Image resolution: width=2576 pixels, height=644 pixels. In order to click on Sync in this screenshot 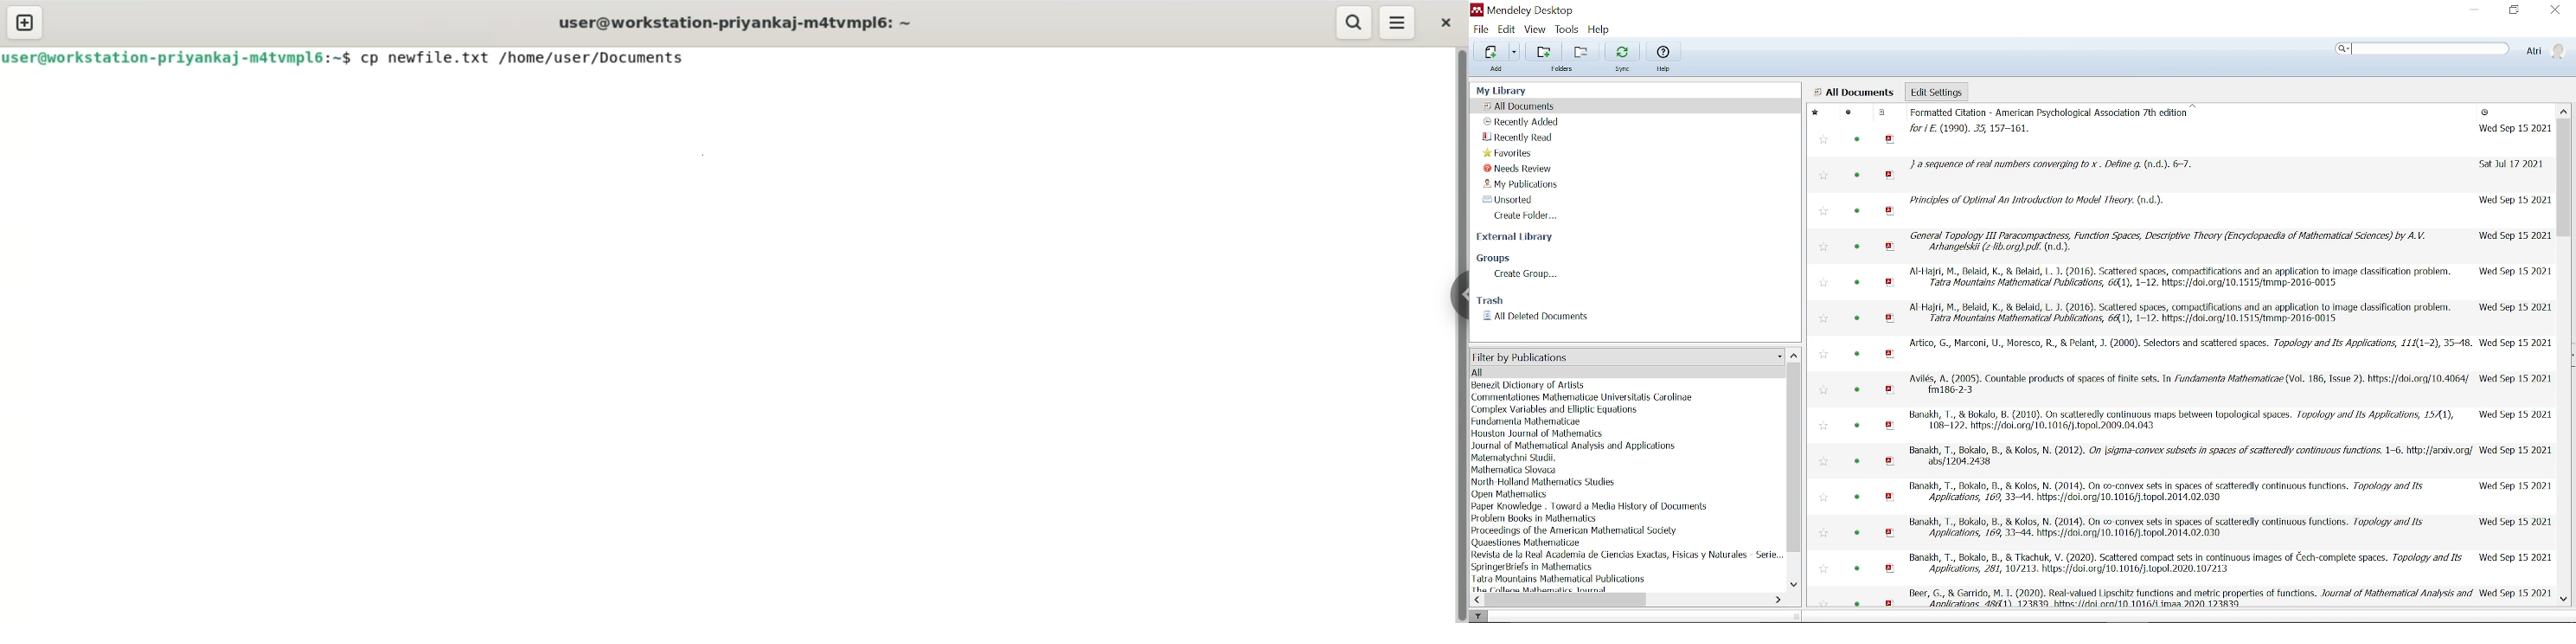, I will do `click(1621, 70)`.